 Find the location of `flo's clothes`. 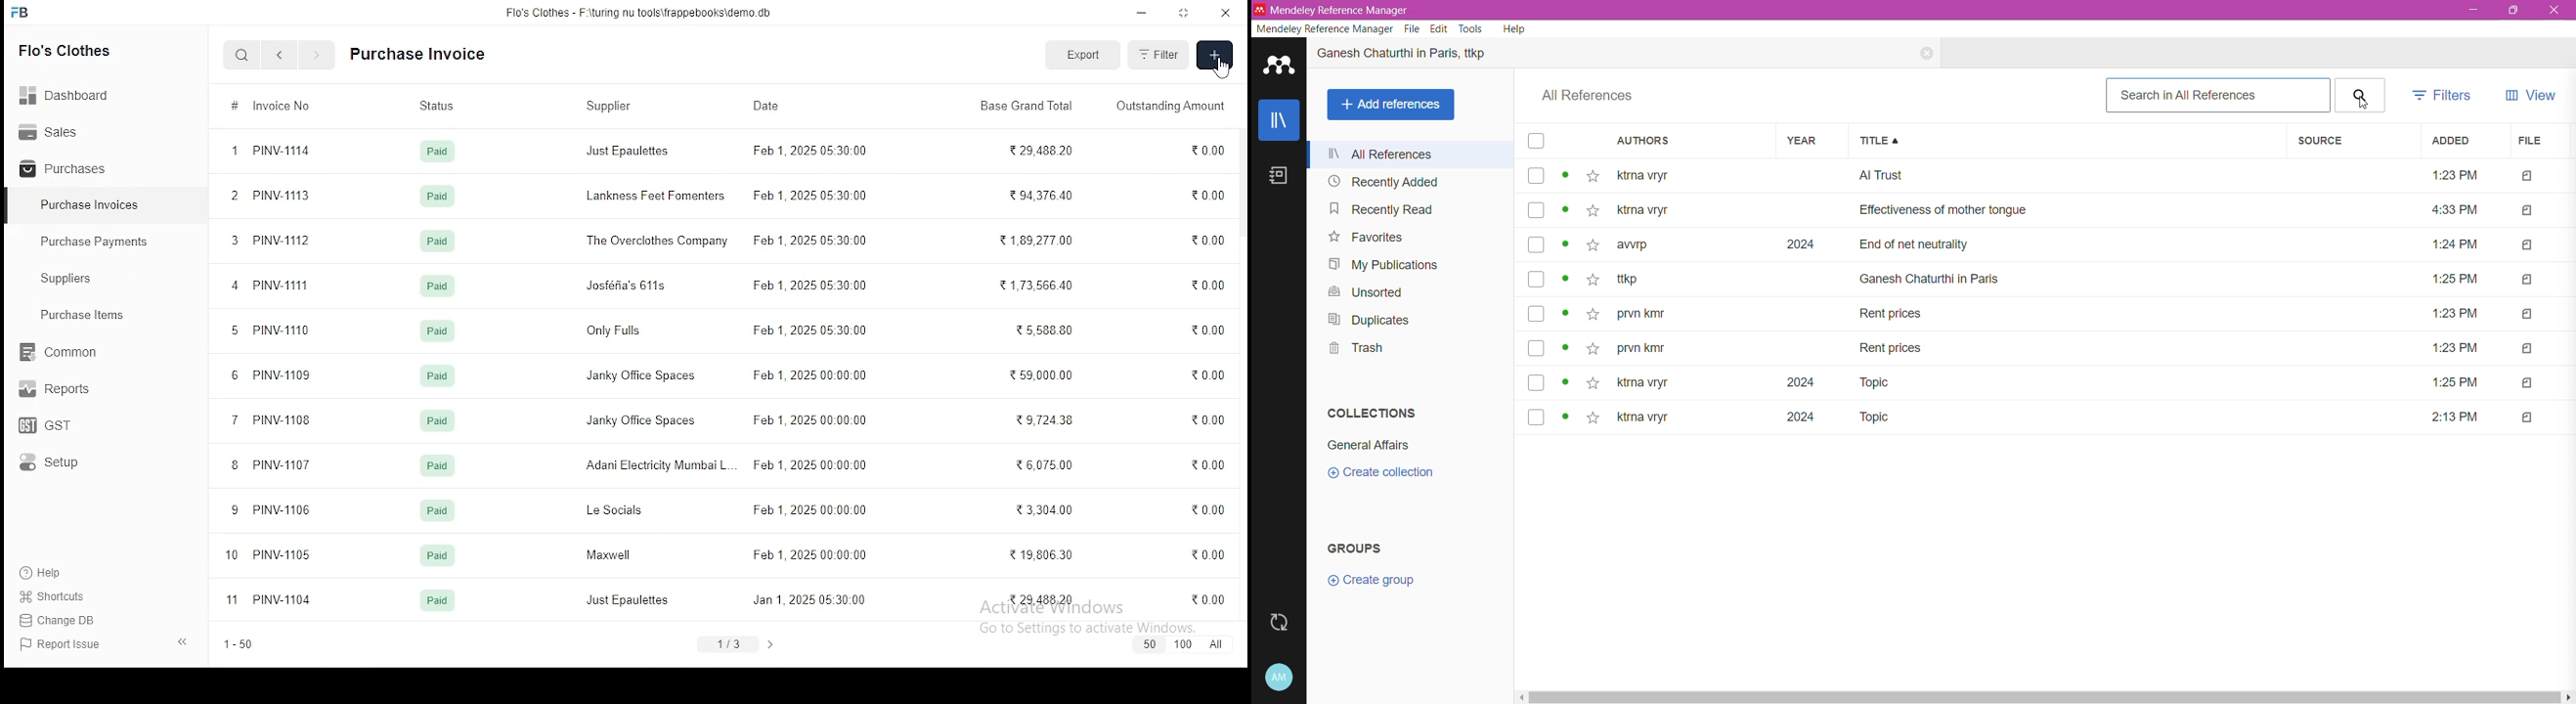

flo's clothes is located at coordinates (67, 50).